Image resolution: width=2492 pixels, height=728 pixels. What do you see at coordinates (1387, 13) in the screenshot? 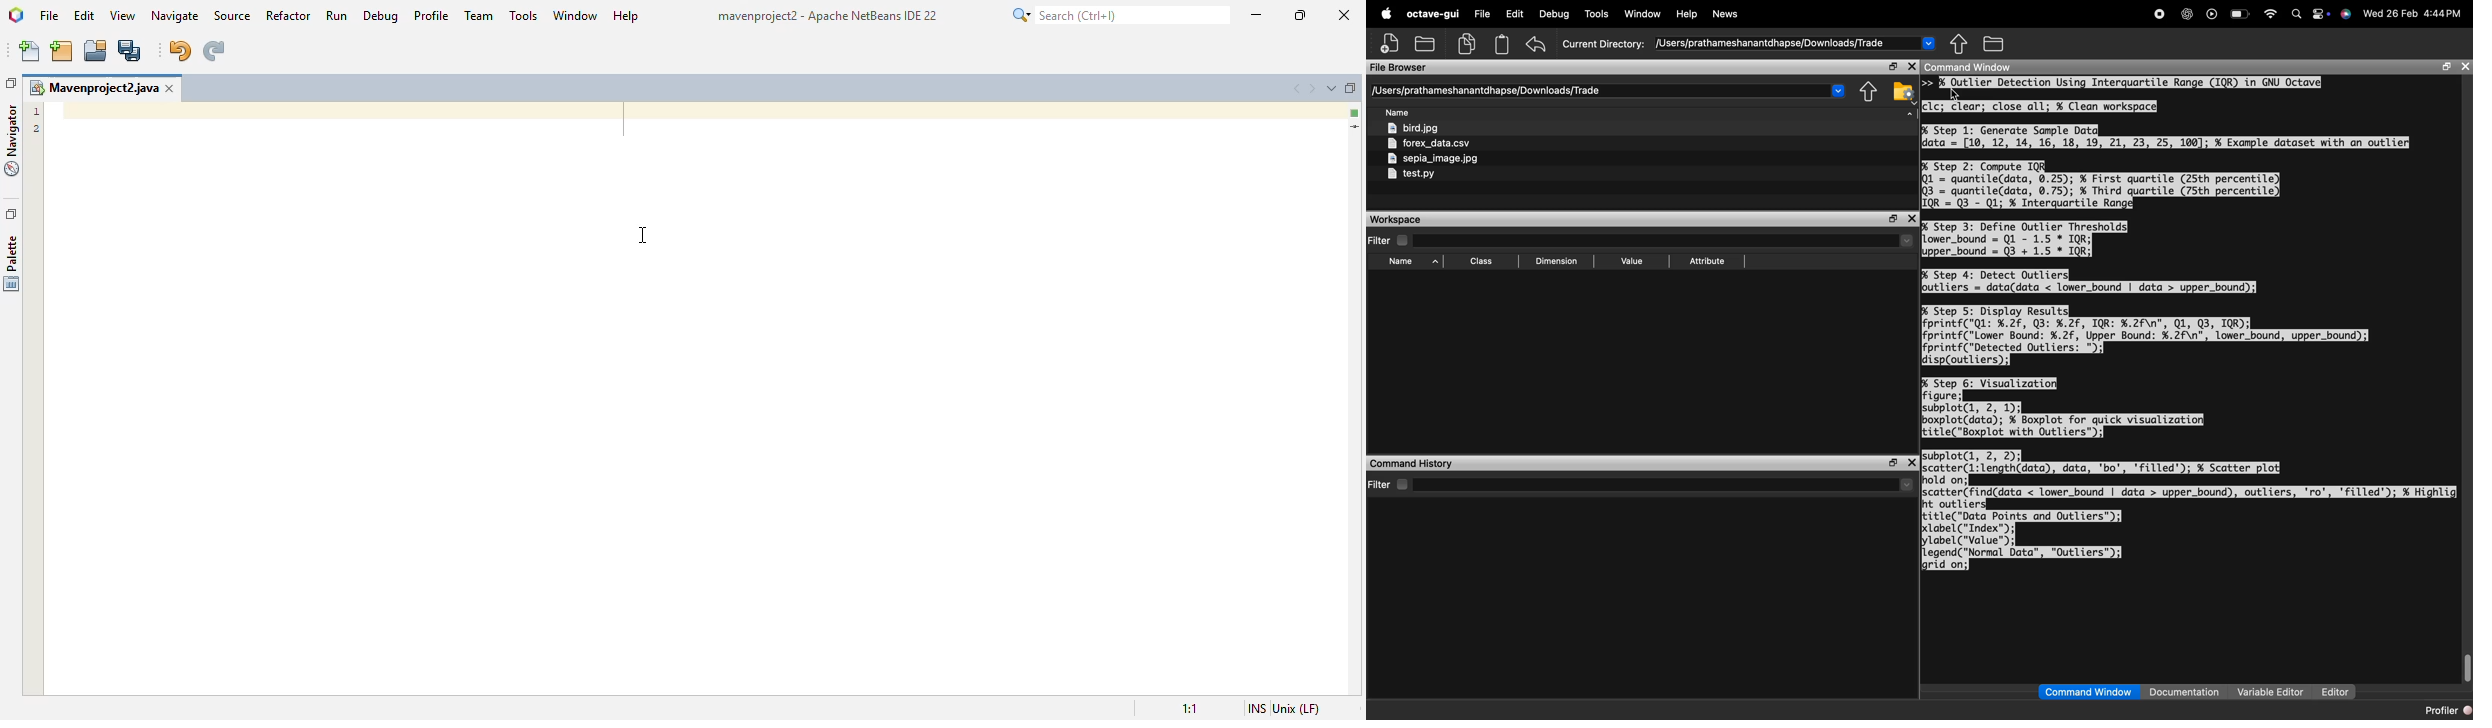
I see `apple` at bounding box center [1387, 13].